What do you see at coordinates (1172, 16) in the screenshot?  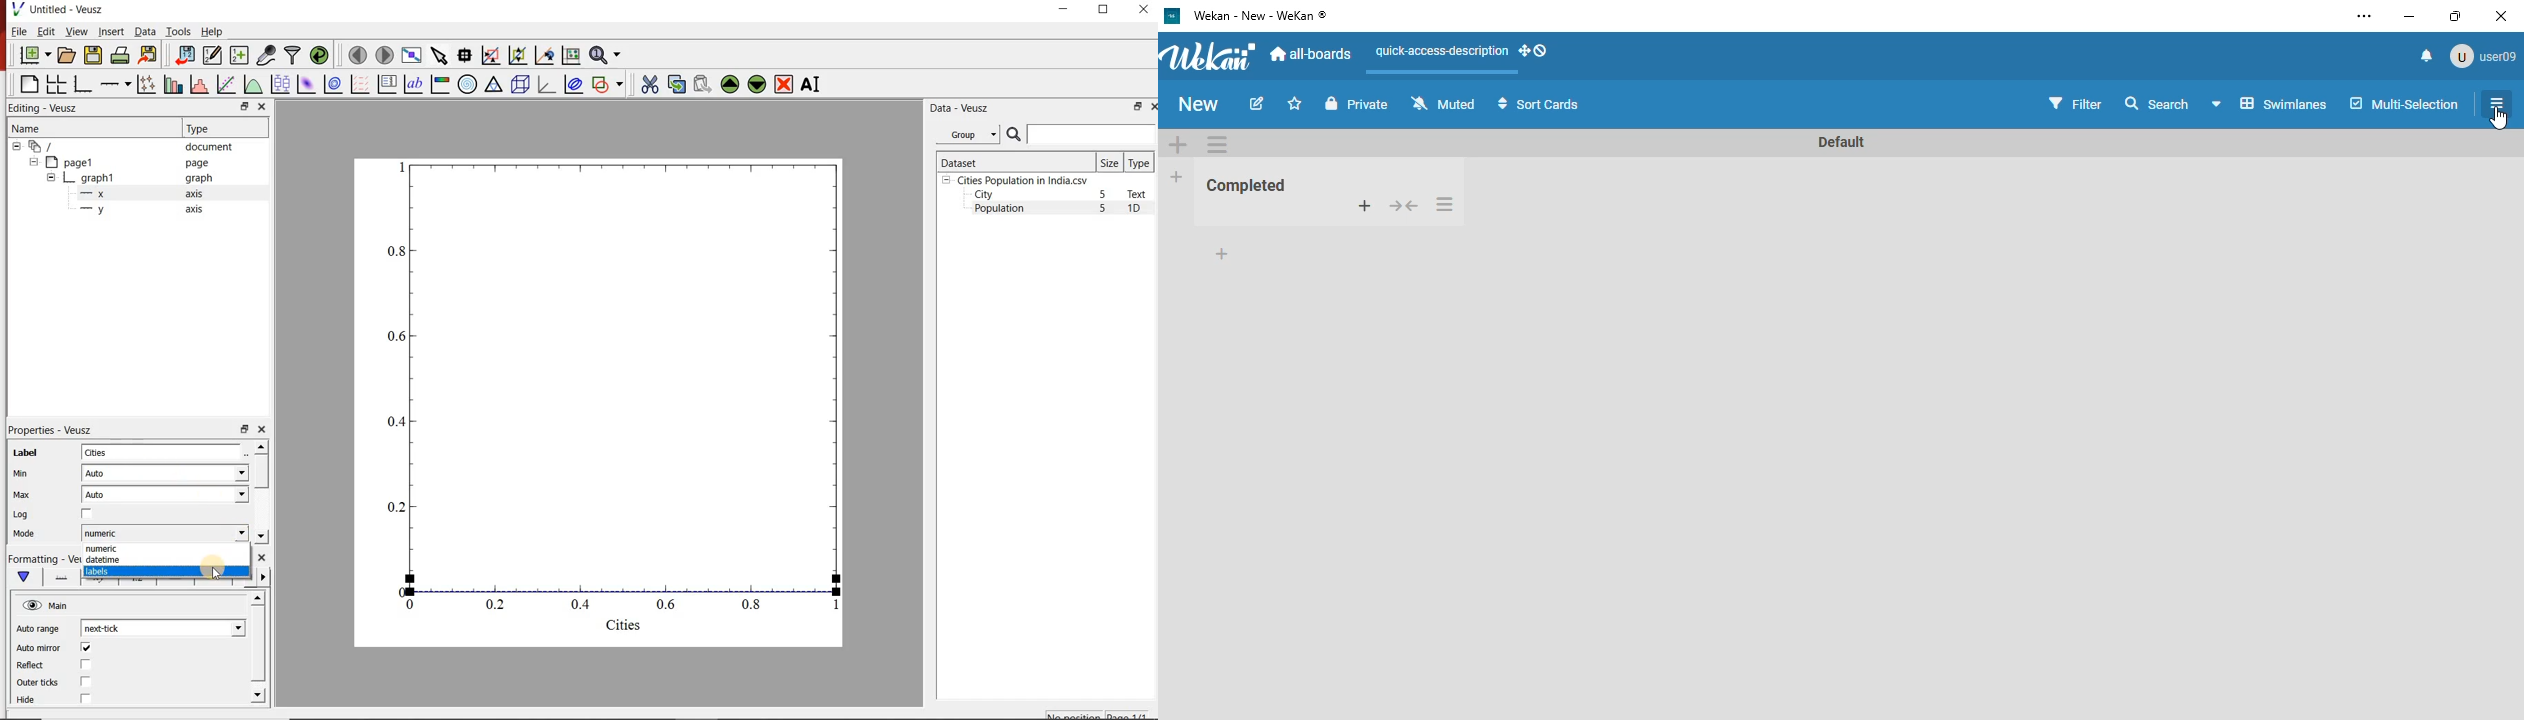 I see `logo` at bounding box center [1172, 16].